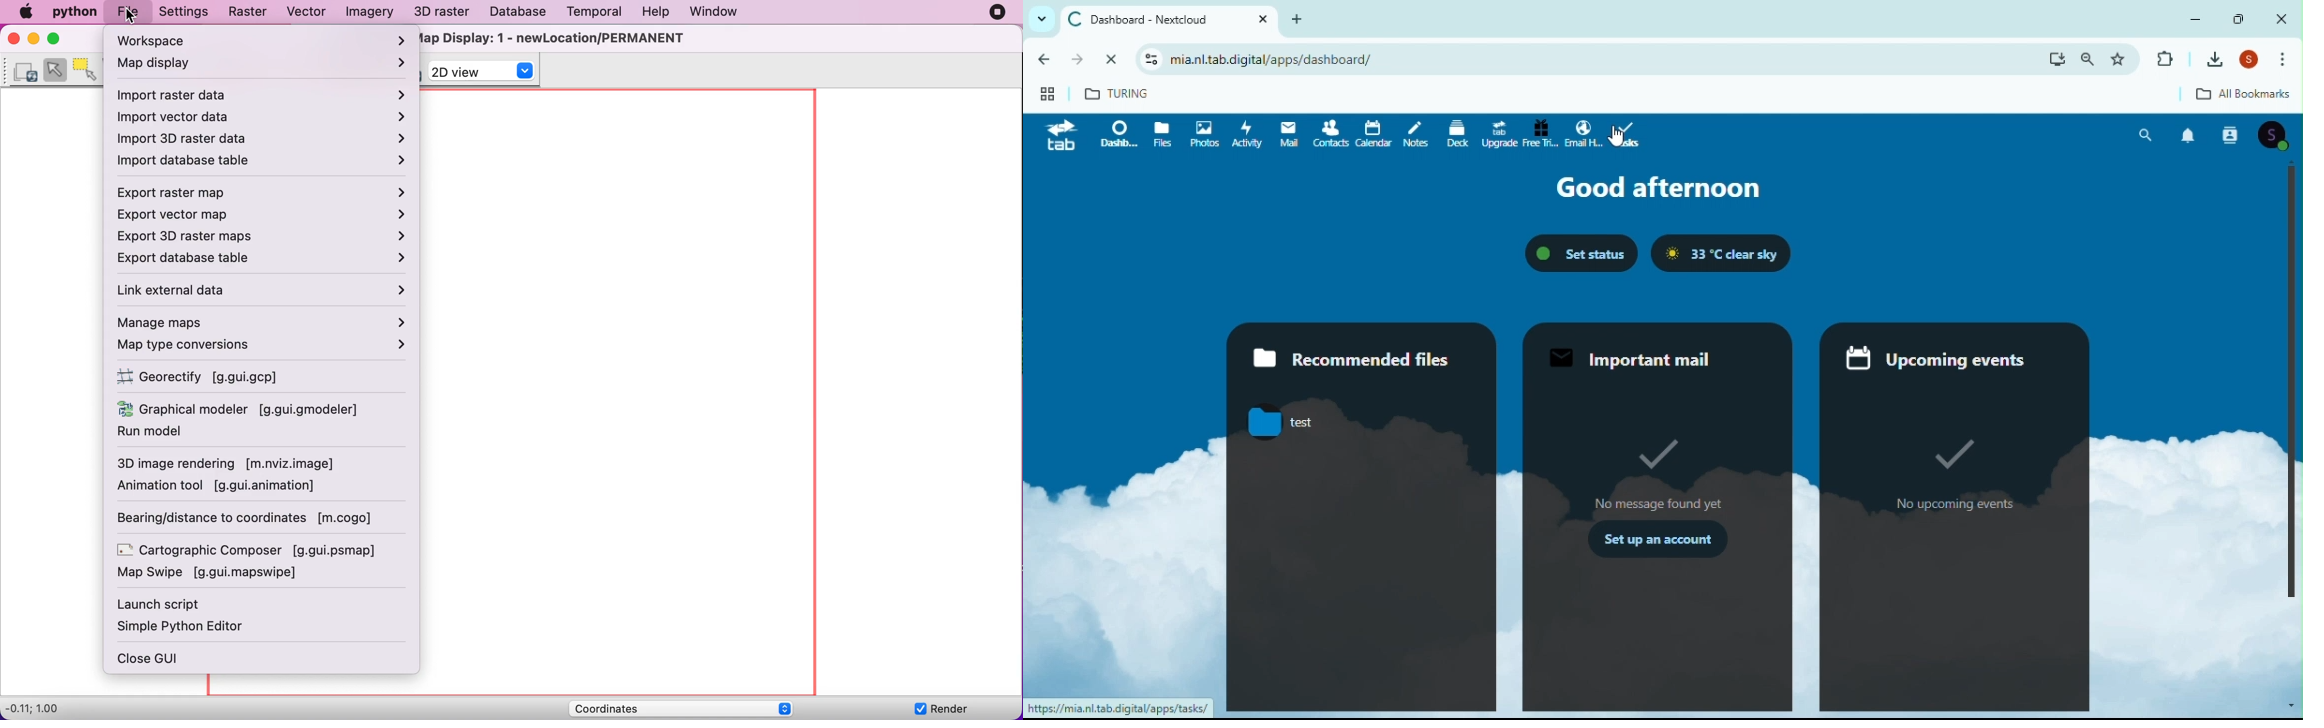 The height and width of the screenshot is (728, 2324). I want to click on no upcoming events., so click(1962, 505).